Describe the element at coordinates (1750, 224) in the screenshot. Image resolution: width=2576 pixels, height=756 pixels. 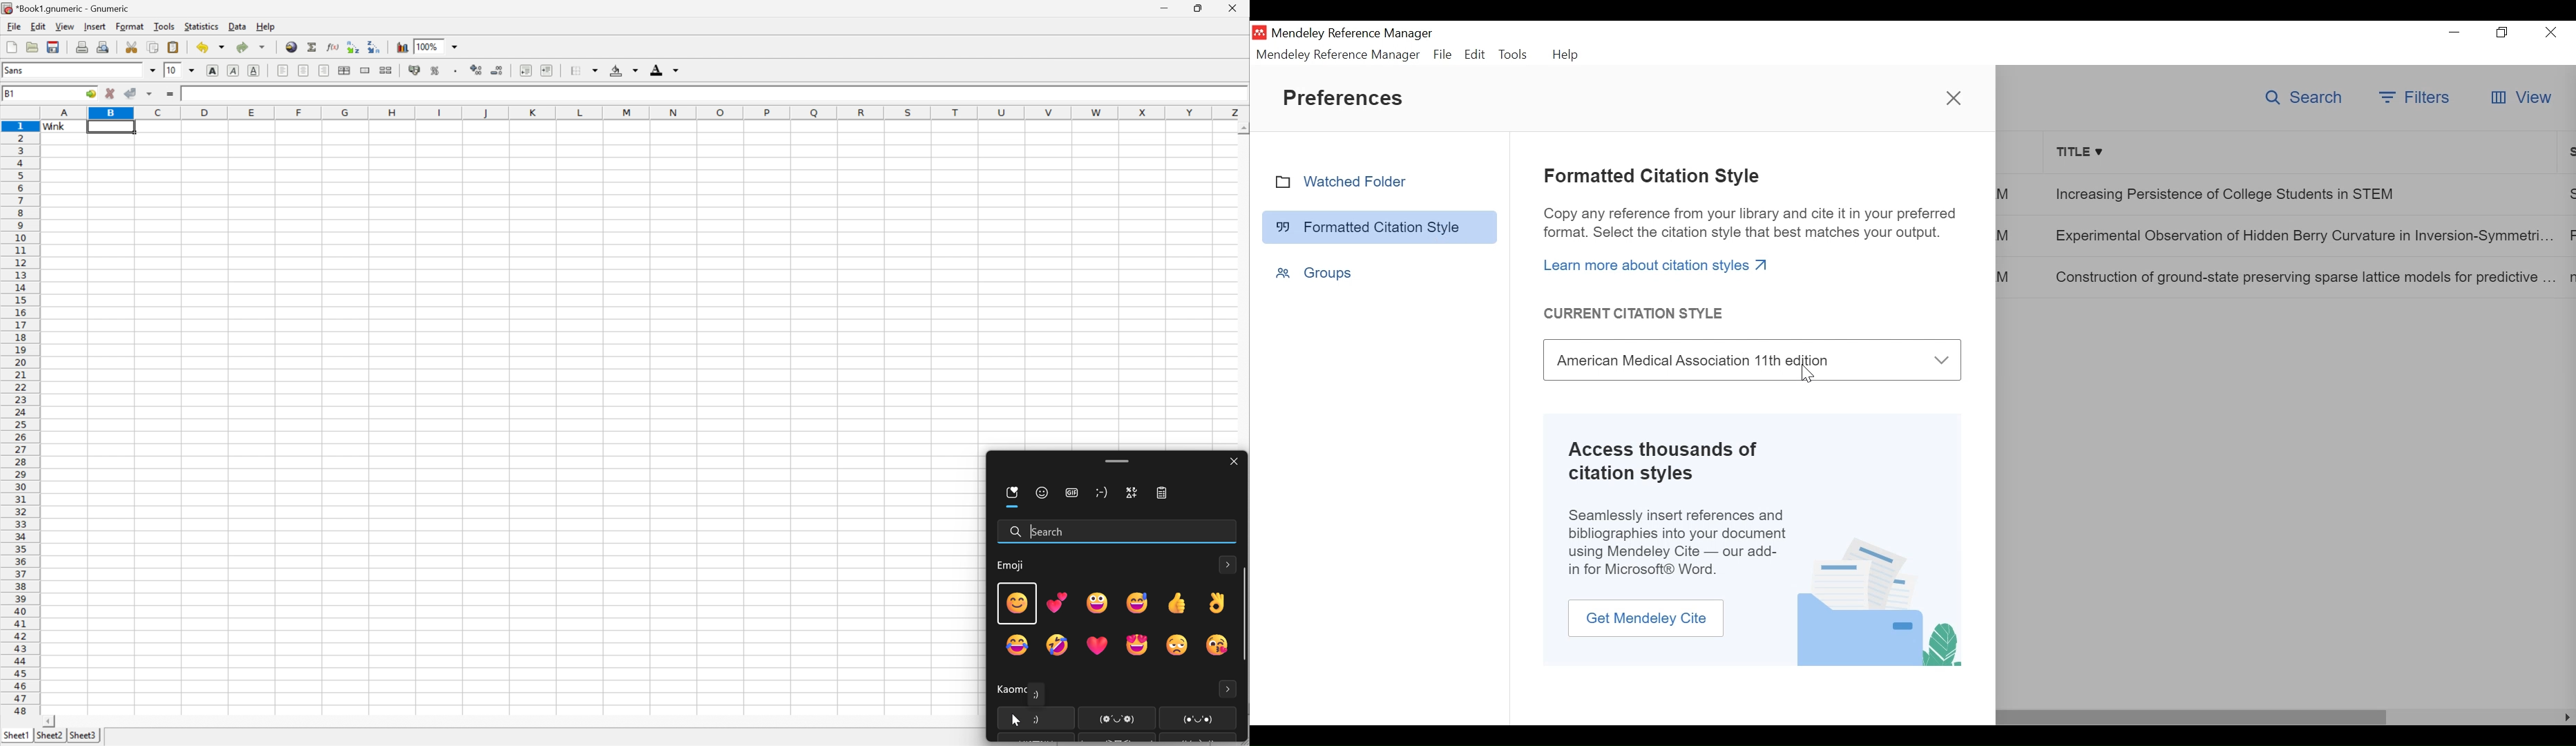
I see `Copy any reference from your library and cite it in your preferred format. Select the citation style that best matches your output` at that location.